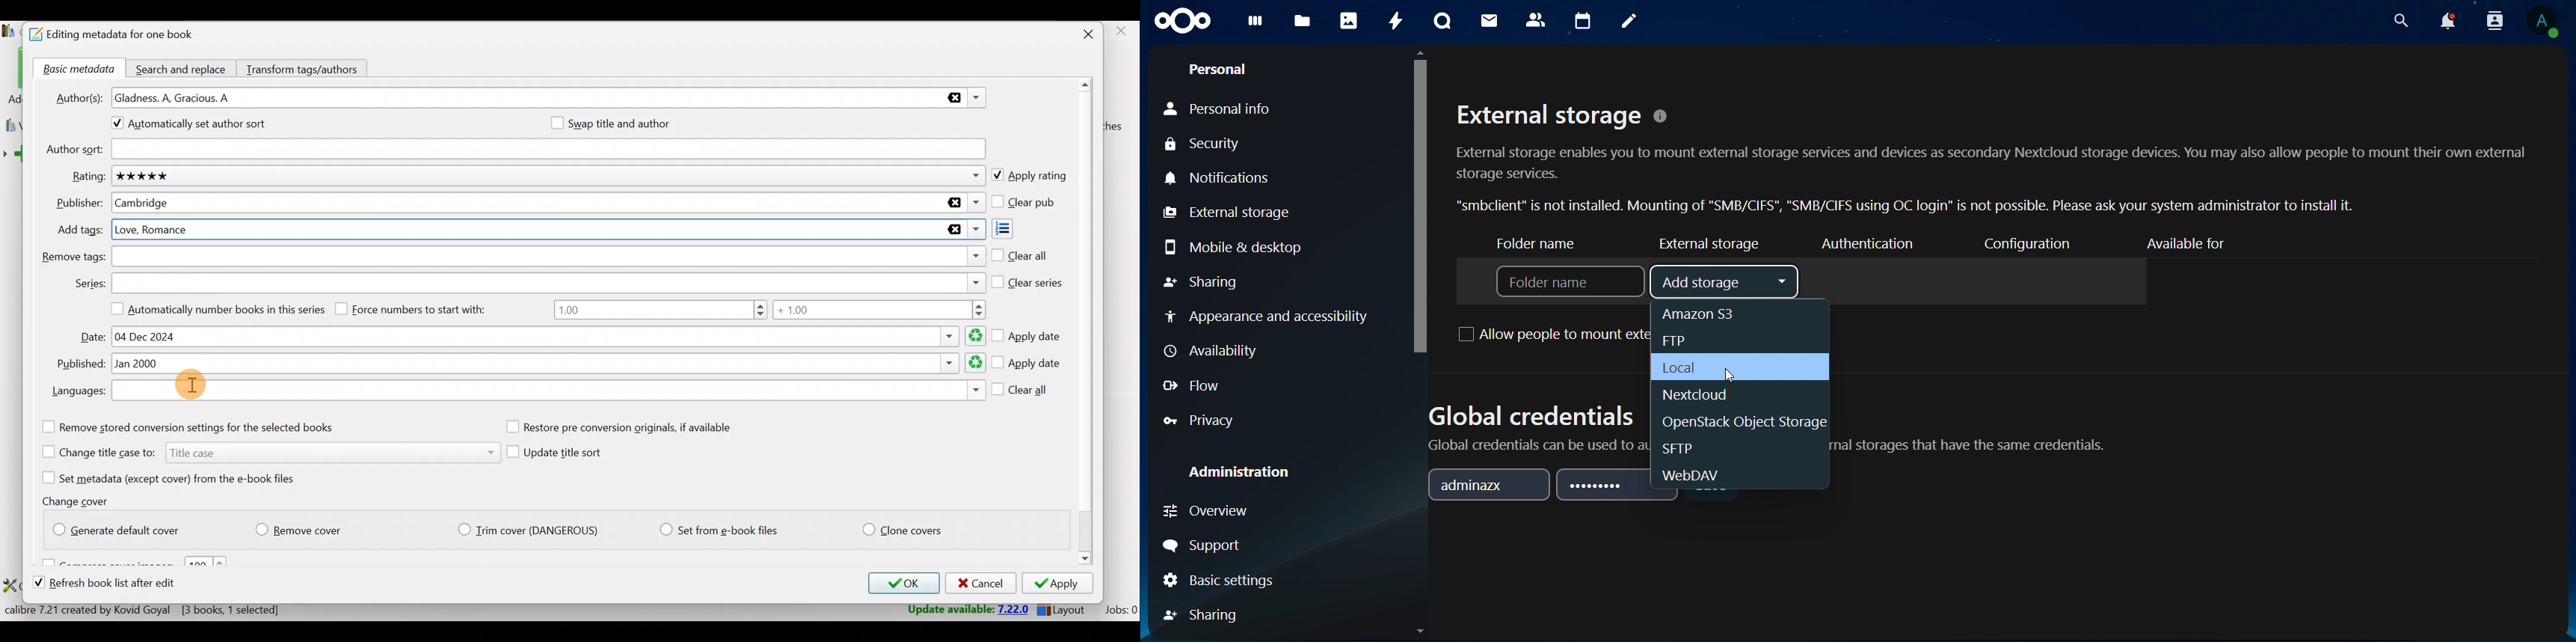 This screenshot has height=644, width=2576. I want to click on Swap title and author, so click(633, 123).